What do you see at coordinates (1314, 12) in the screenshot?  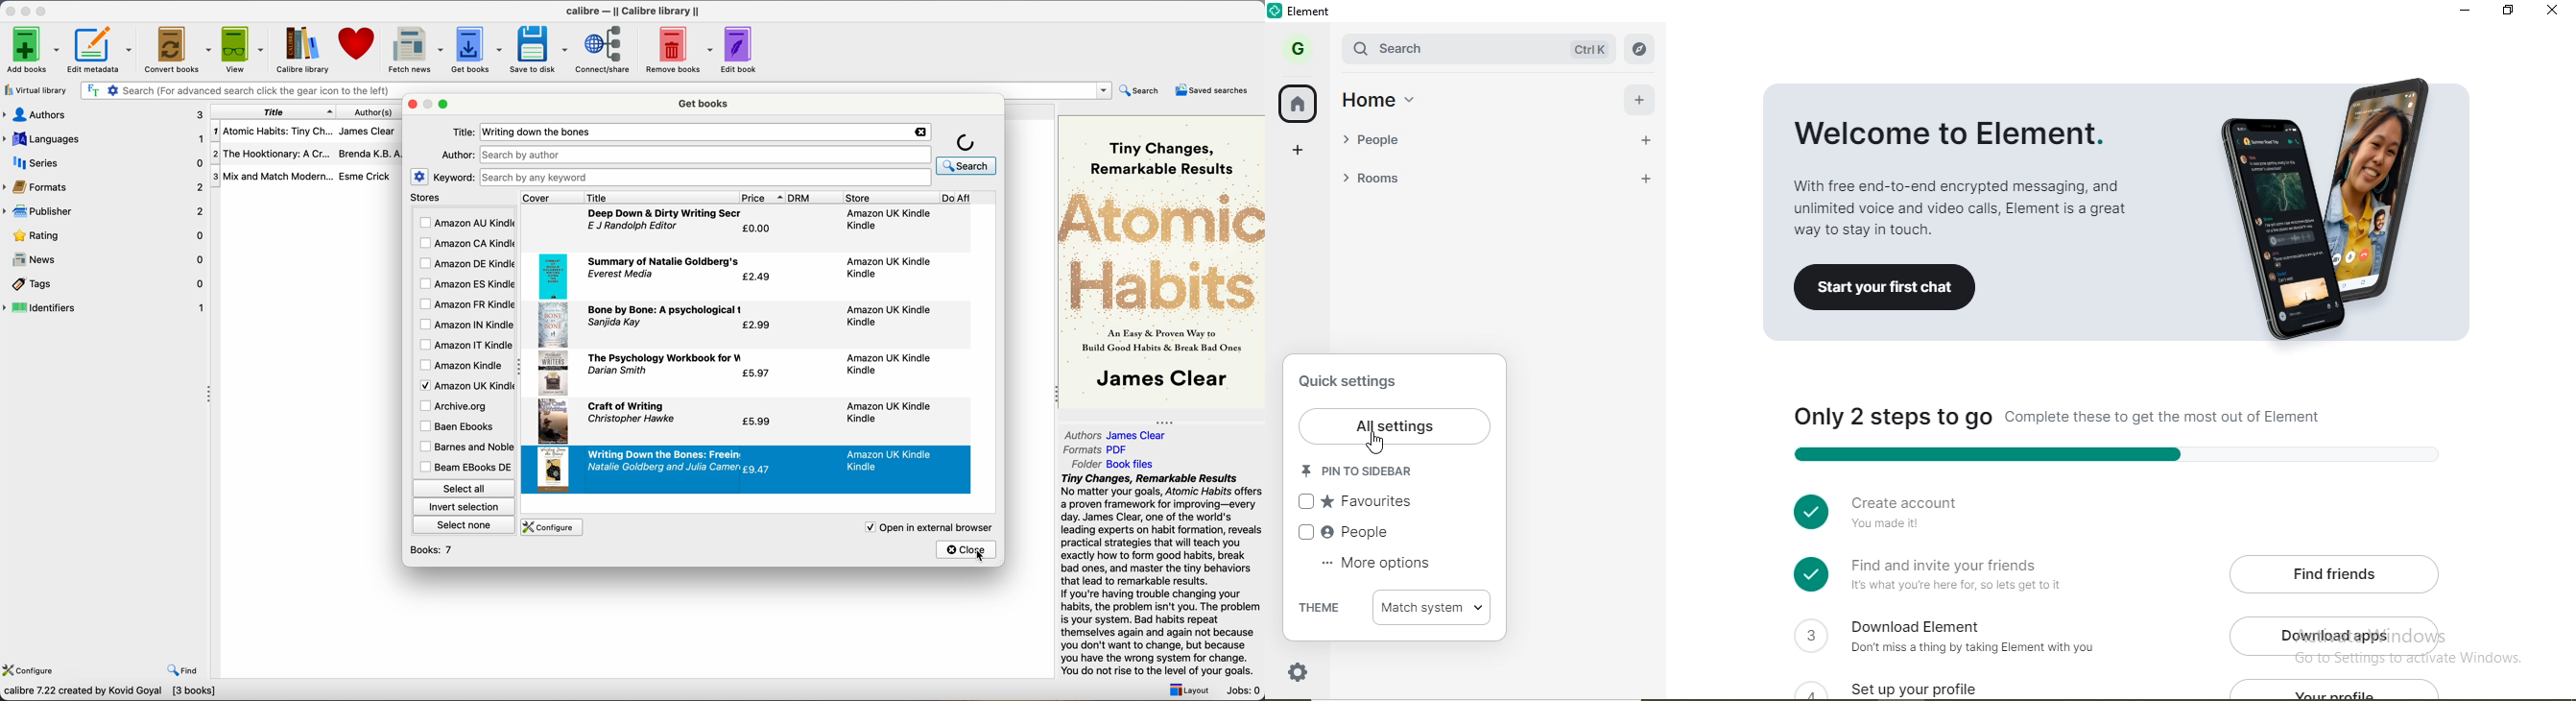 I see `element` at bounding box center [1314, 12].